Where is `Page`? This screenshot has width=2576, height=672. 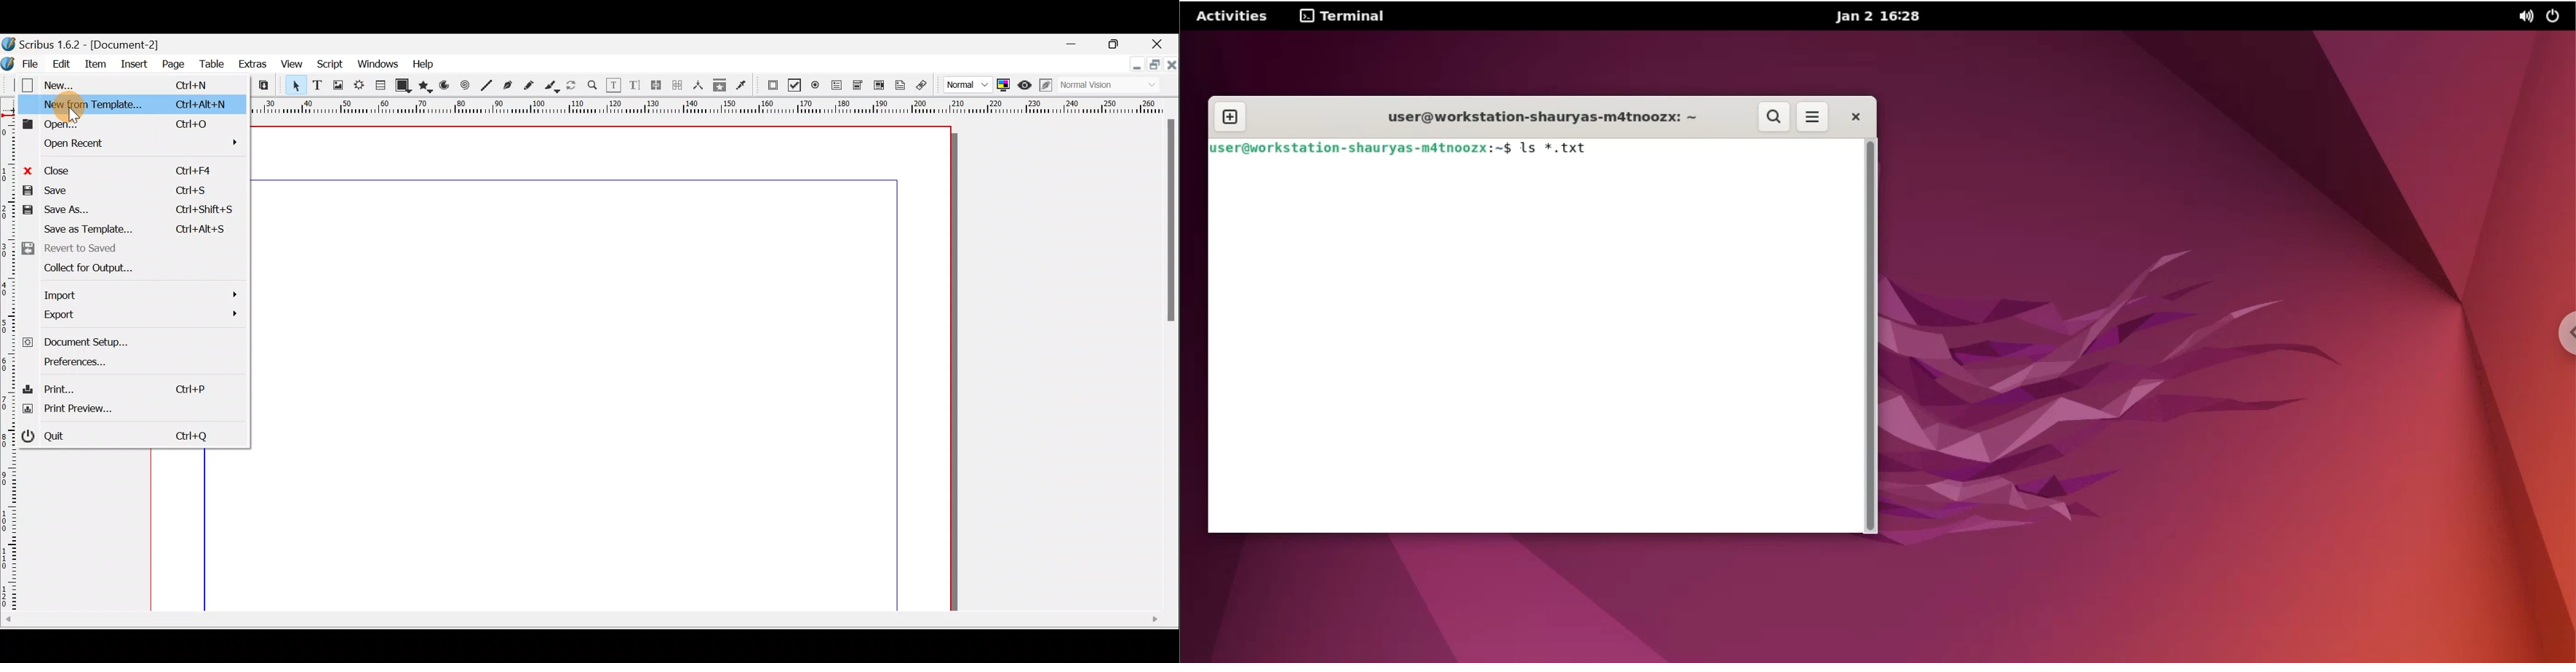 Page is located at coordinates (173, 63).